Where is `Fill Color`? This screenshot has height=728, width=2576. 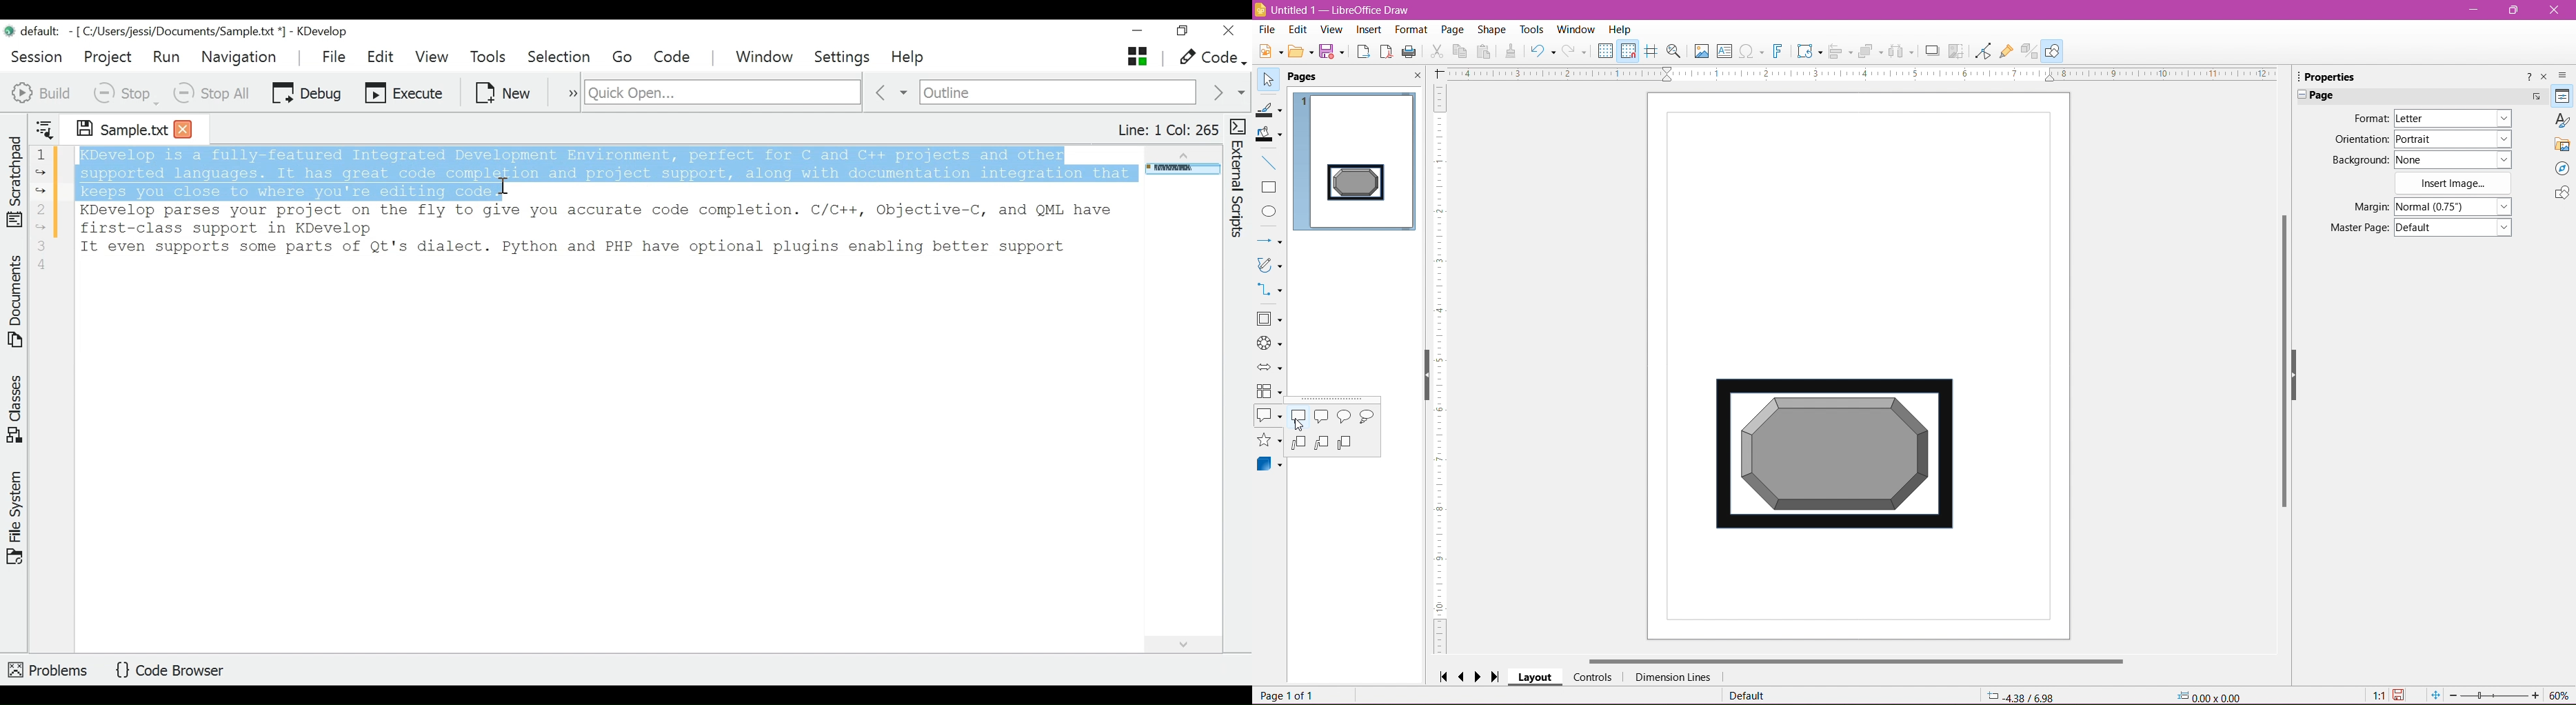 Fill Color is located at coordinates (1271, 135).